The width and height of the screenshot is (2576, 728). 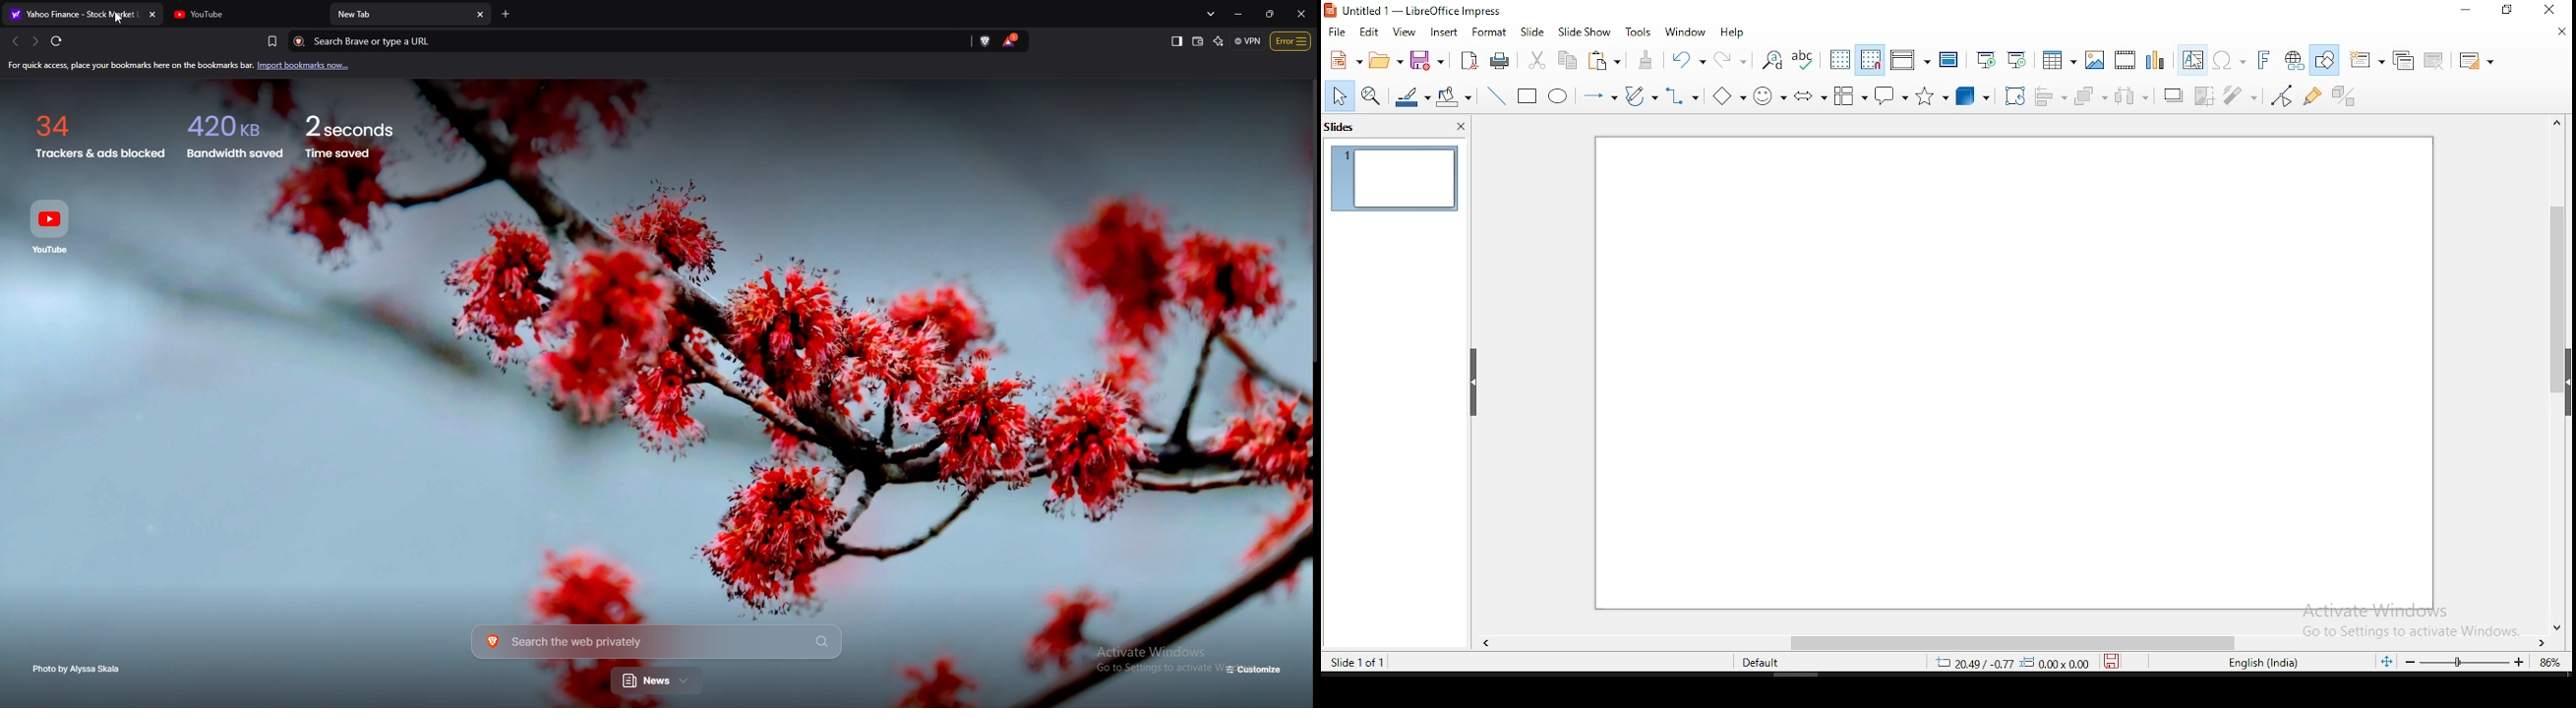 What do you see at coordinates (2019, 643) in the screenshot?
I see `scroll bar` at bounding box center [2019, 643].